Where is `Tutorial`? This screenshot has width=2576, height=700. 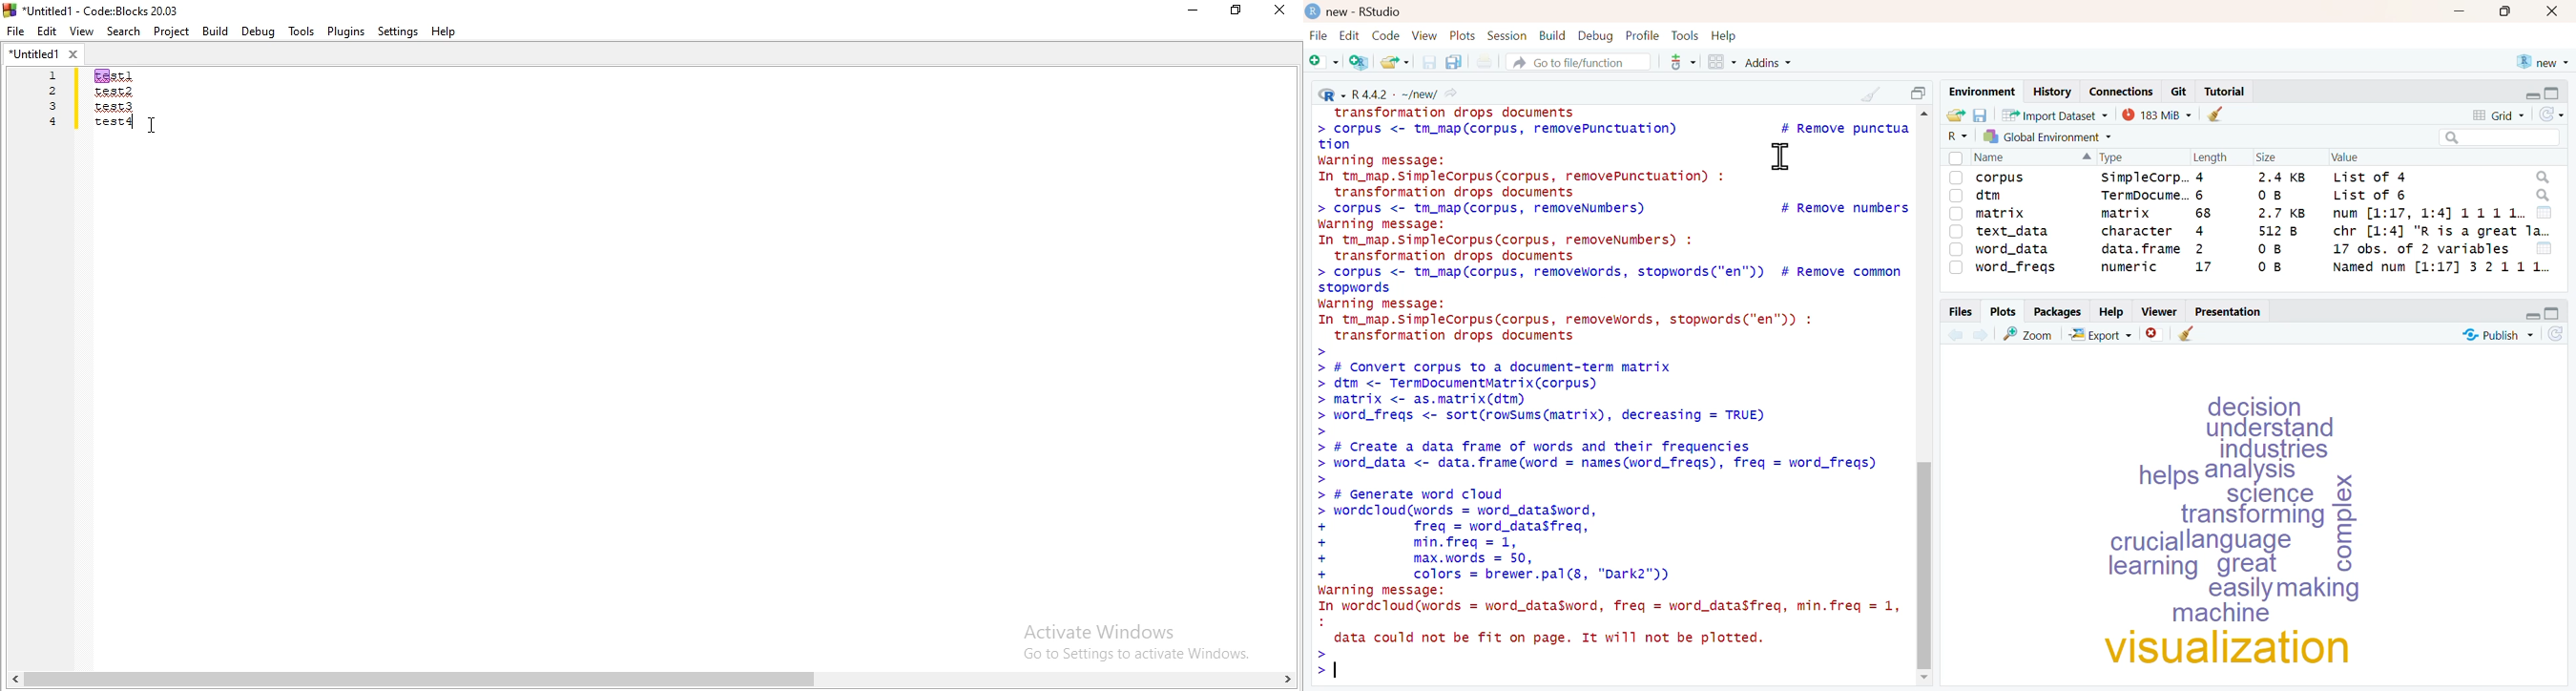 Tutorial is located at coordinates (2227, 92).